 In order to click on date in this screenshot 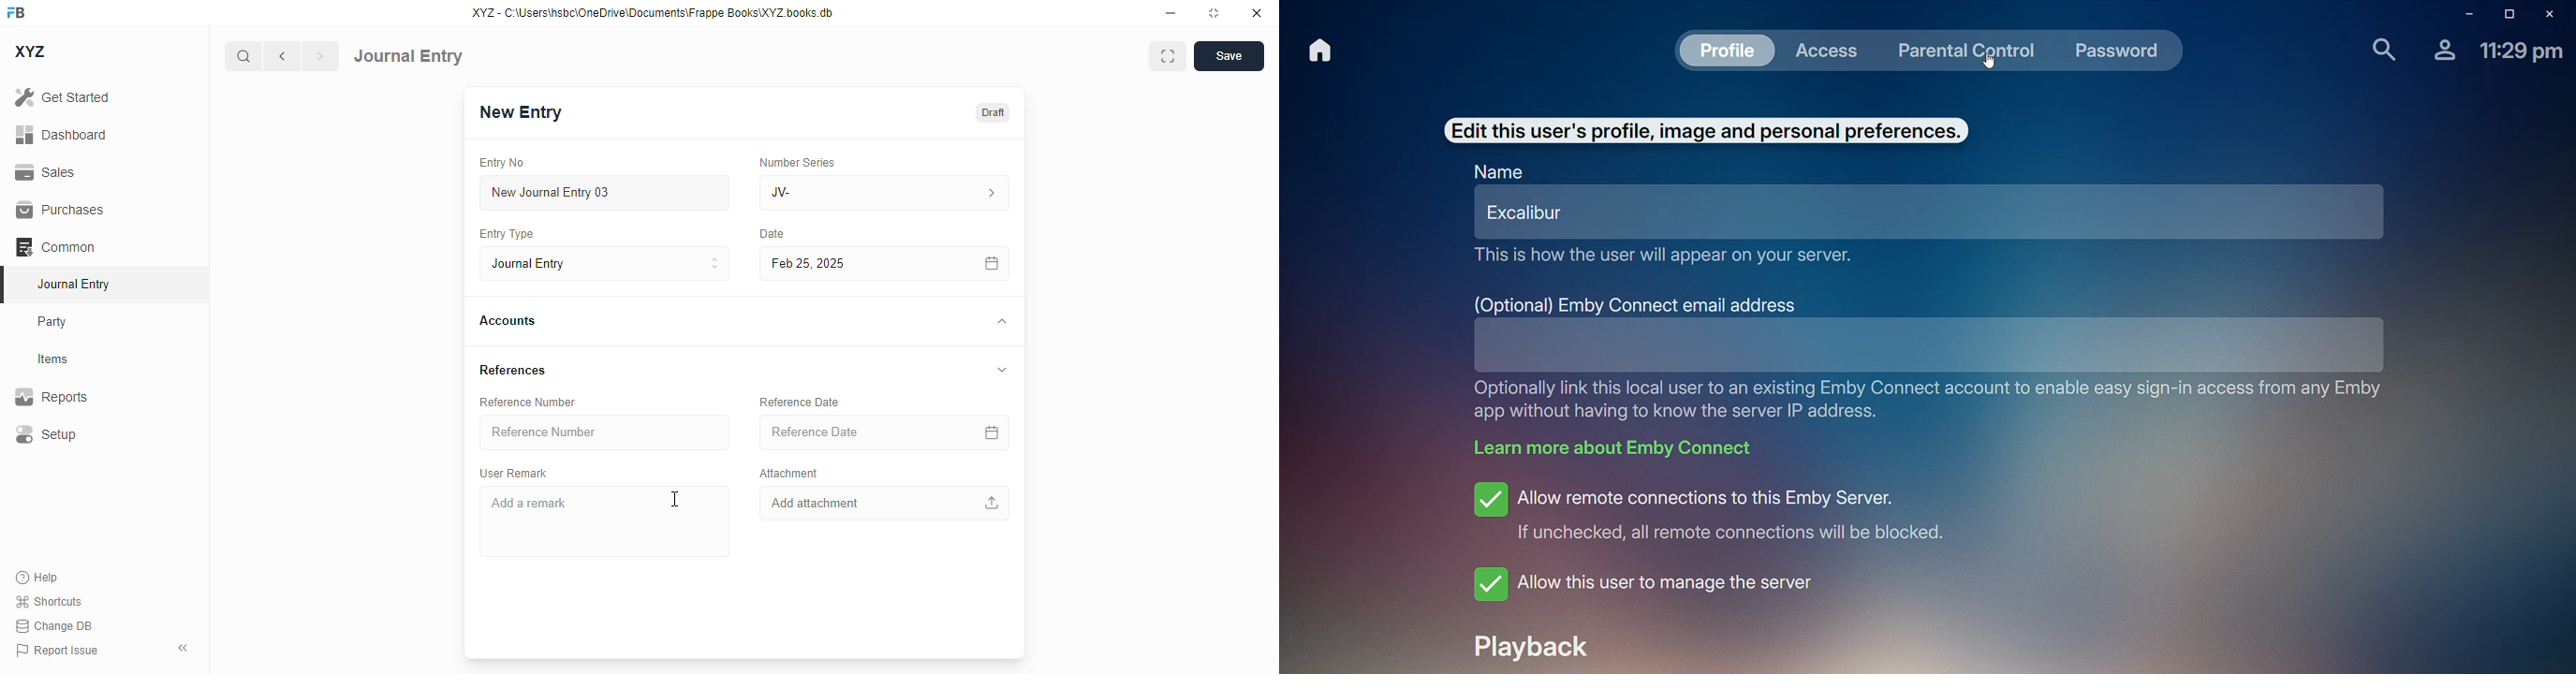, I will do `click(769, 234)`.